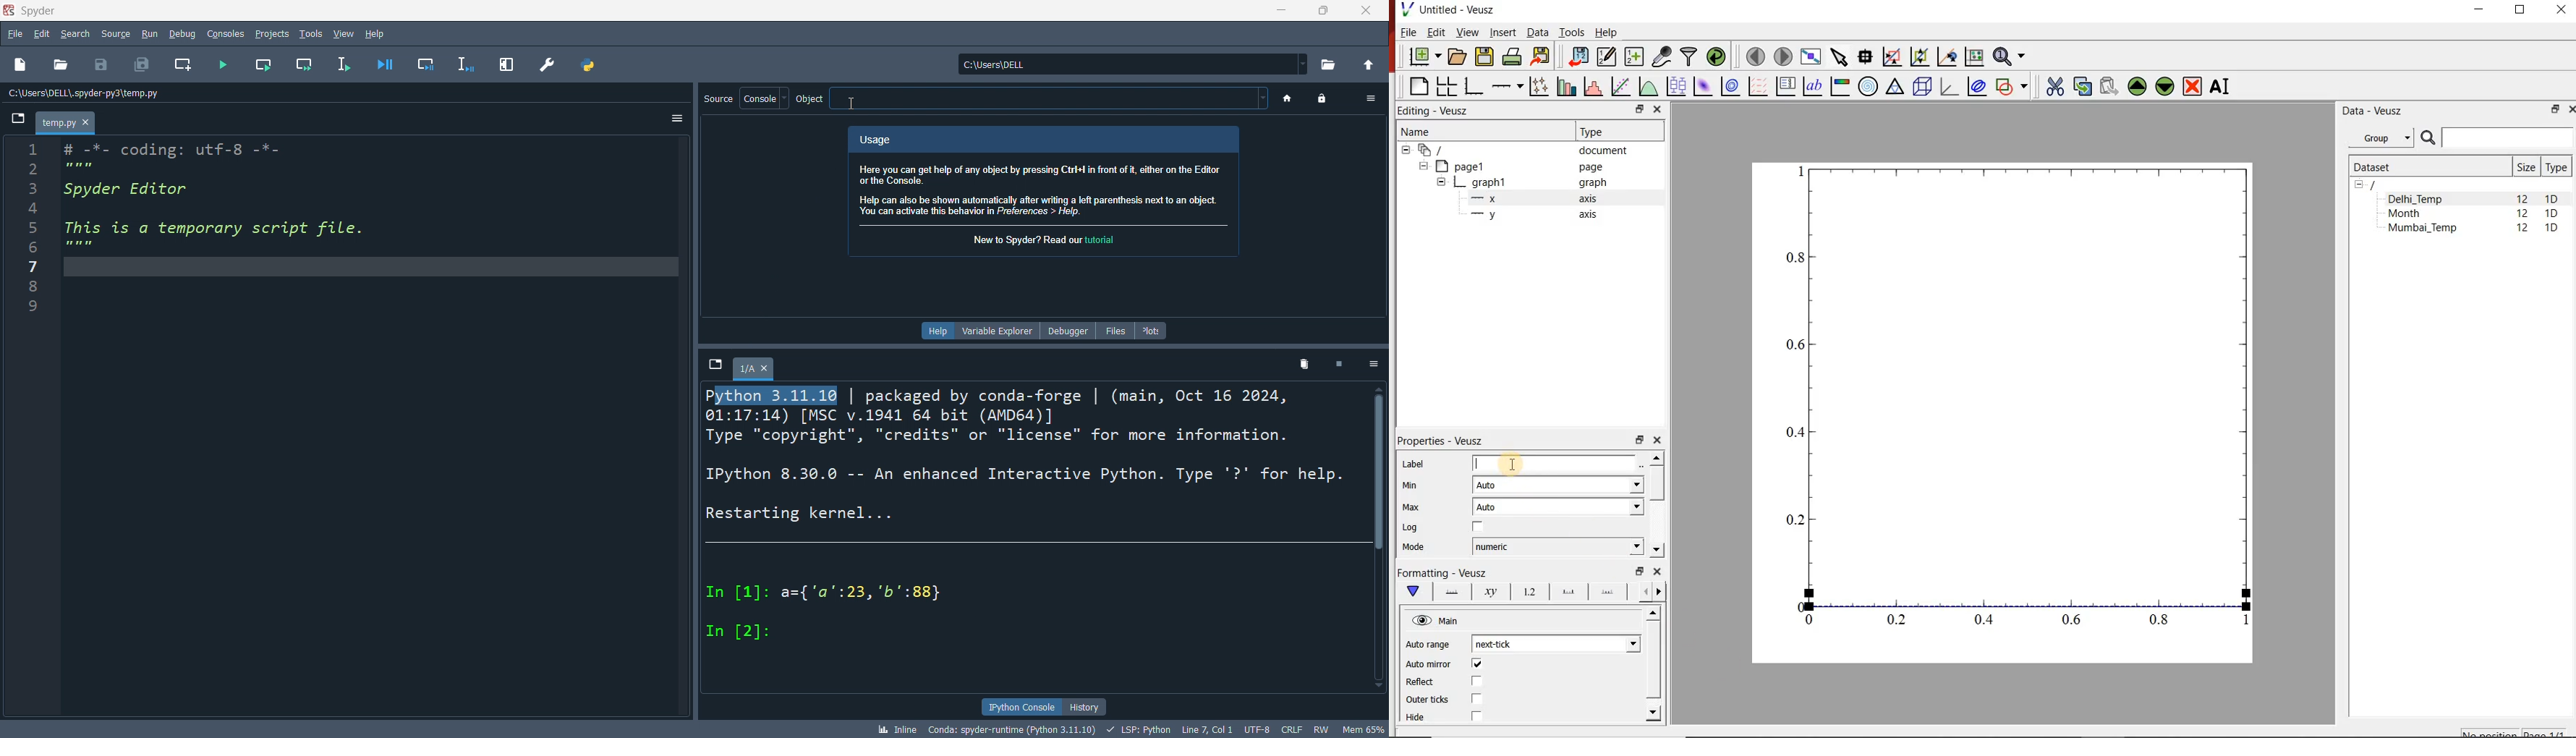  I want to click on conda: spyder-runtime (Python 3.11.10), so click(1015, 729).